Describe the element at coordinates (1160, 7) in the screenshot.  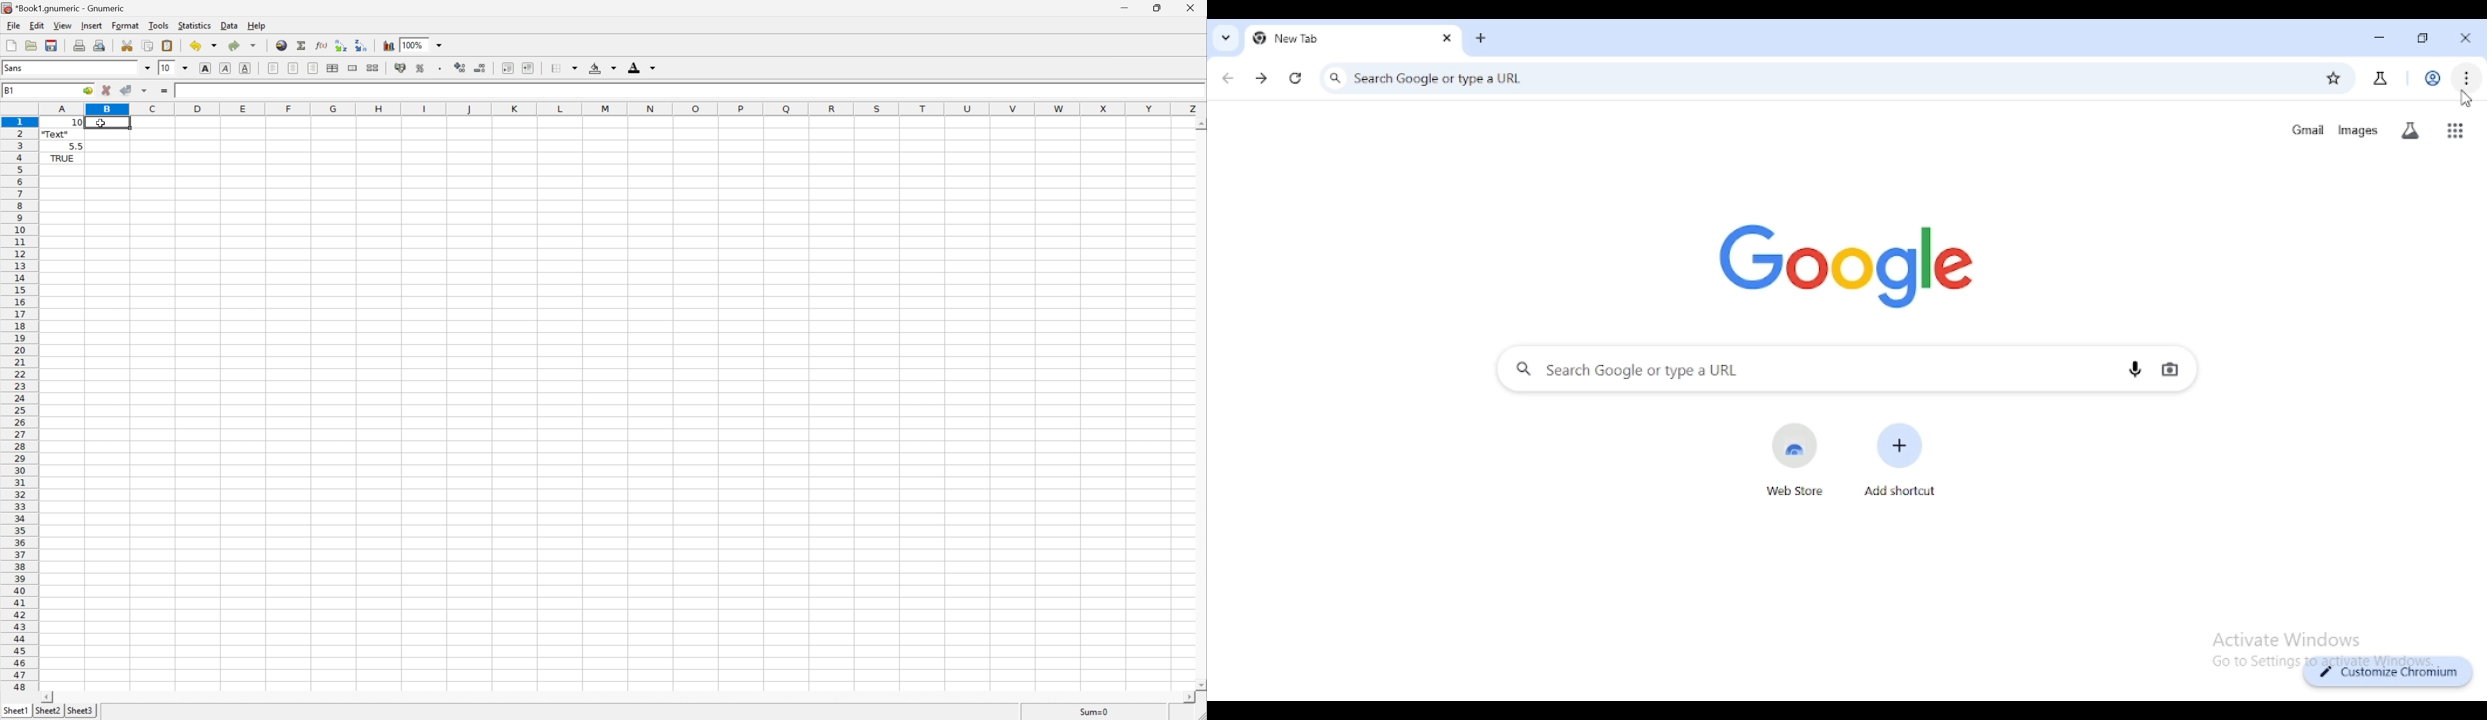
I see `Restore Down` at that location.